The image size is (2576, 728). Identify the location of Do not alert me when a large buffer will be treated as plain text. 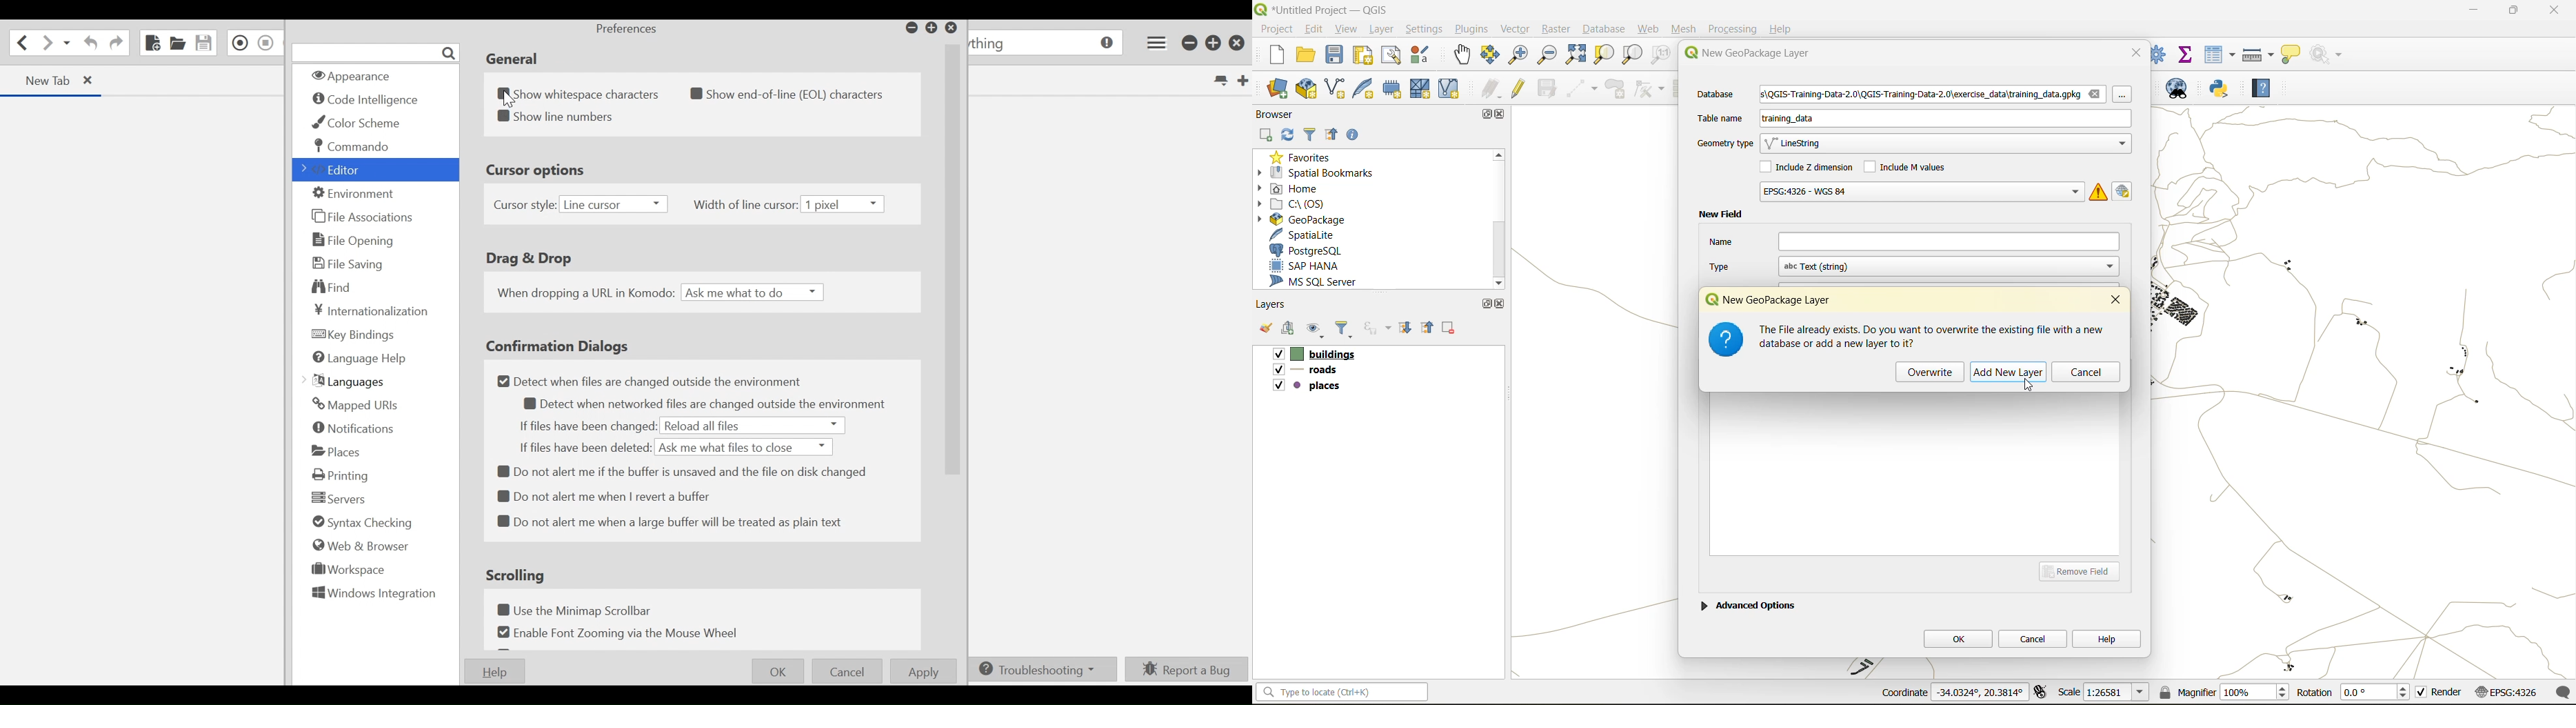
(673, 523).